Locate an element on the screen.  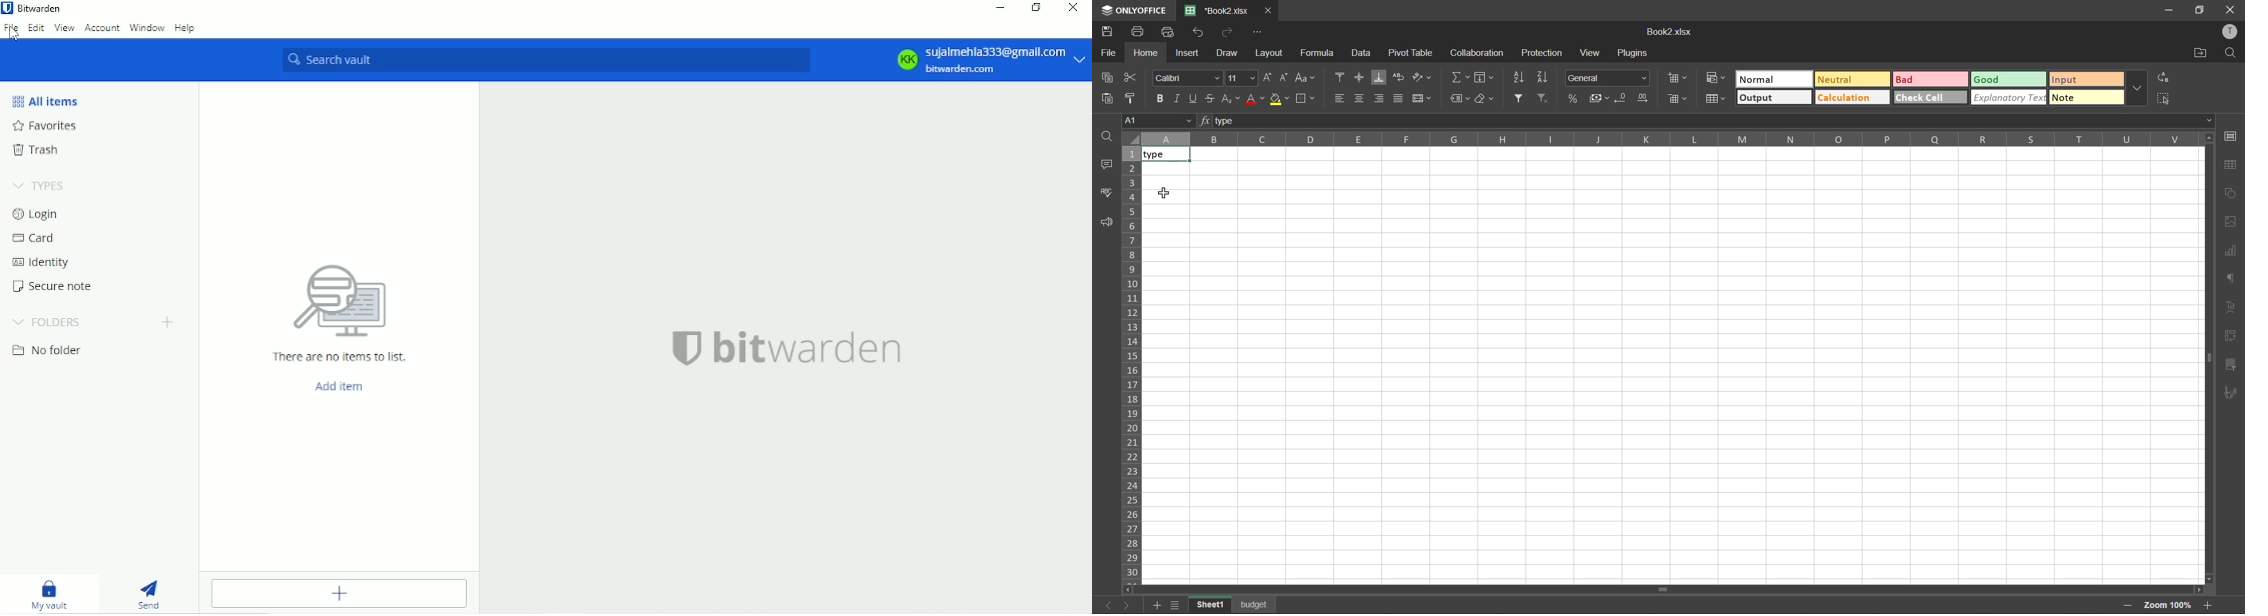
scroll bar is located at coordinates (2207, 317).